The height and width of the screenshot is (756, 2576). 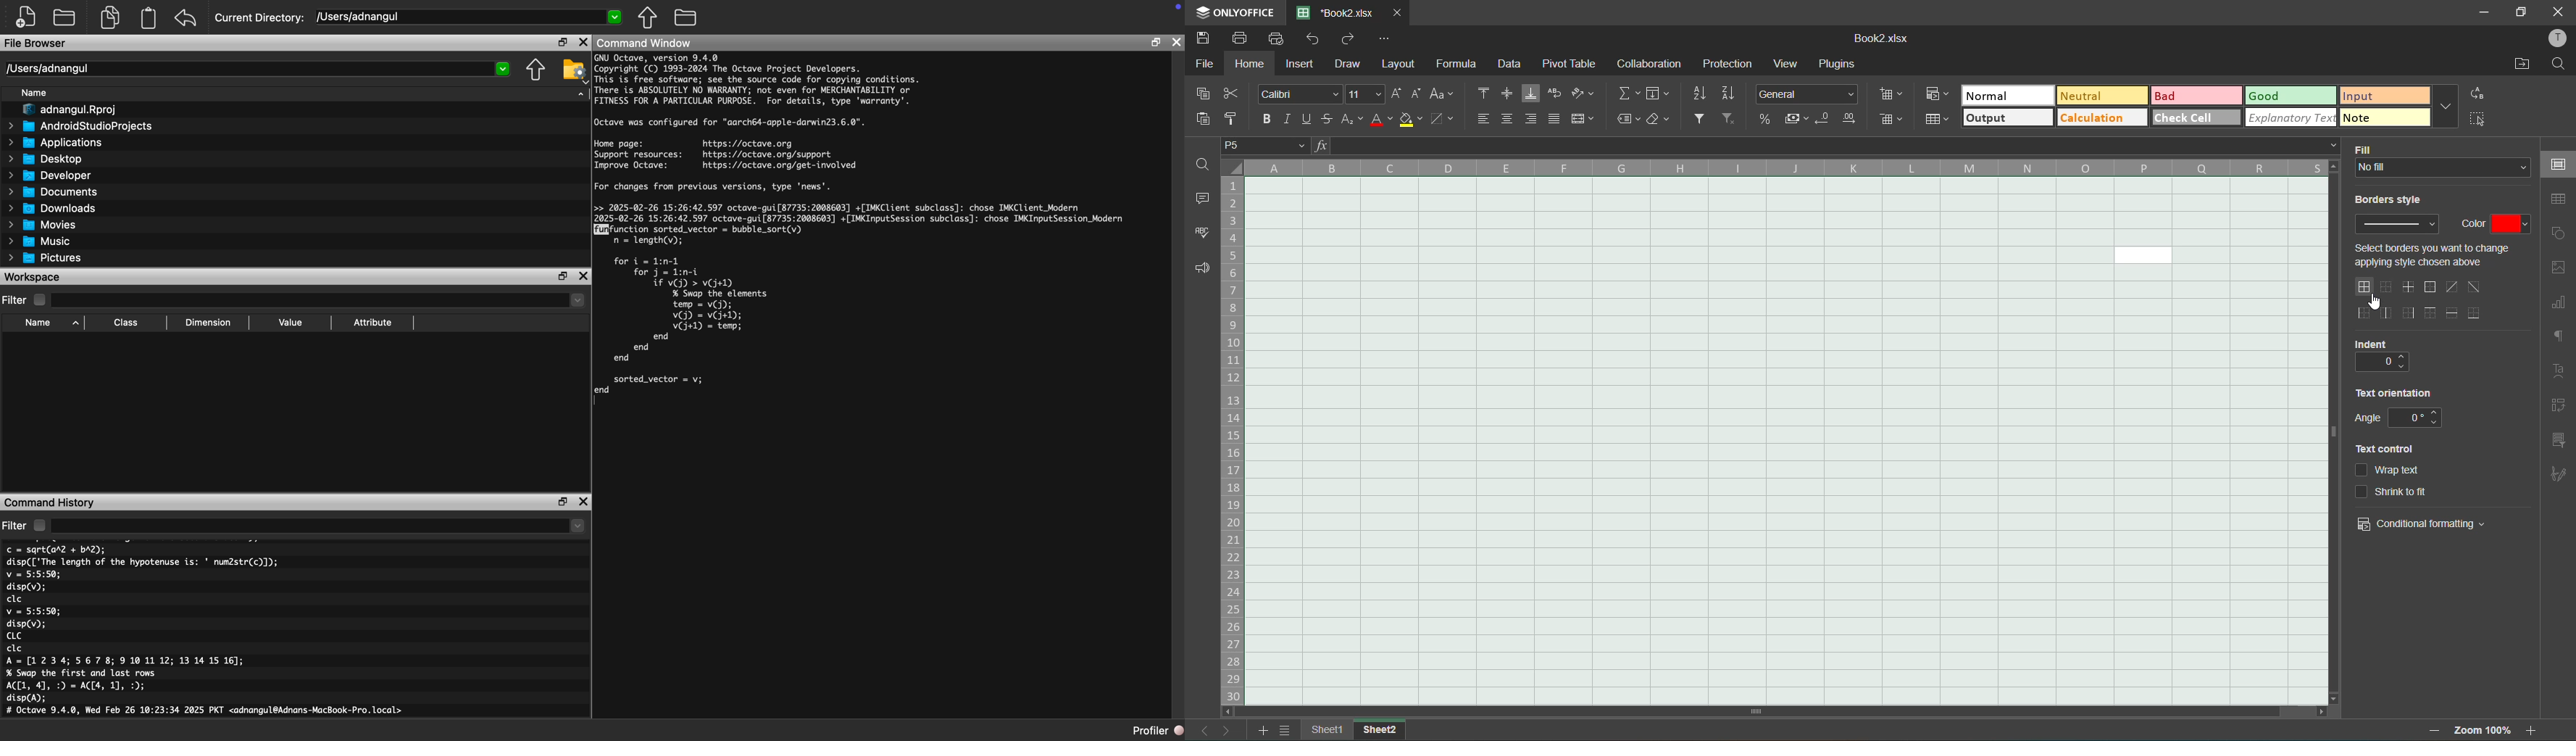 What do you see at coordinates (208, 323) in the screenshot?
I see `Dimension` at bounding box center [208, 323].